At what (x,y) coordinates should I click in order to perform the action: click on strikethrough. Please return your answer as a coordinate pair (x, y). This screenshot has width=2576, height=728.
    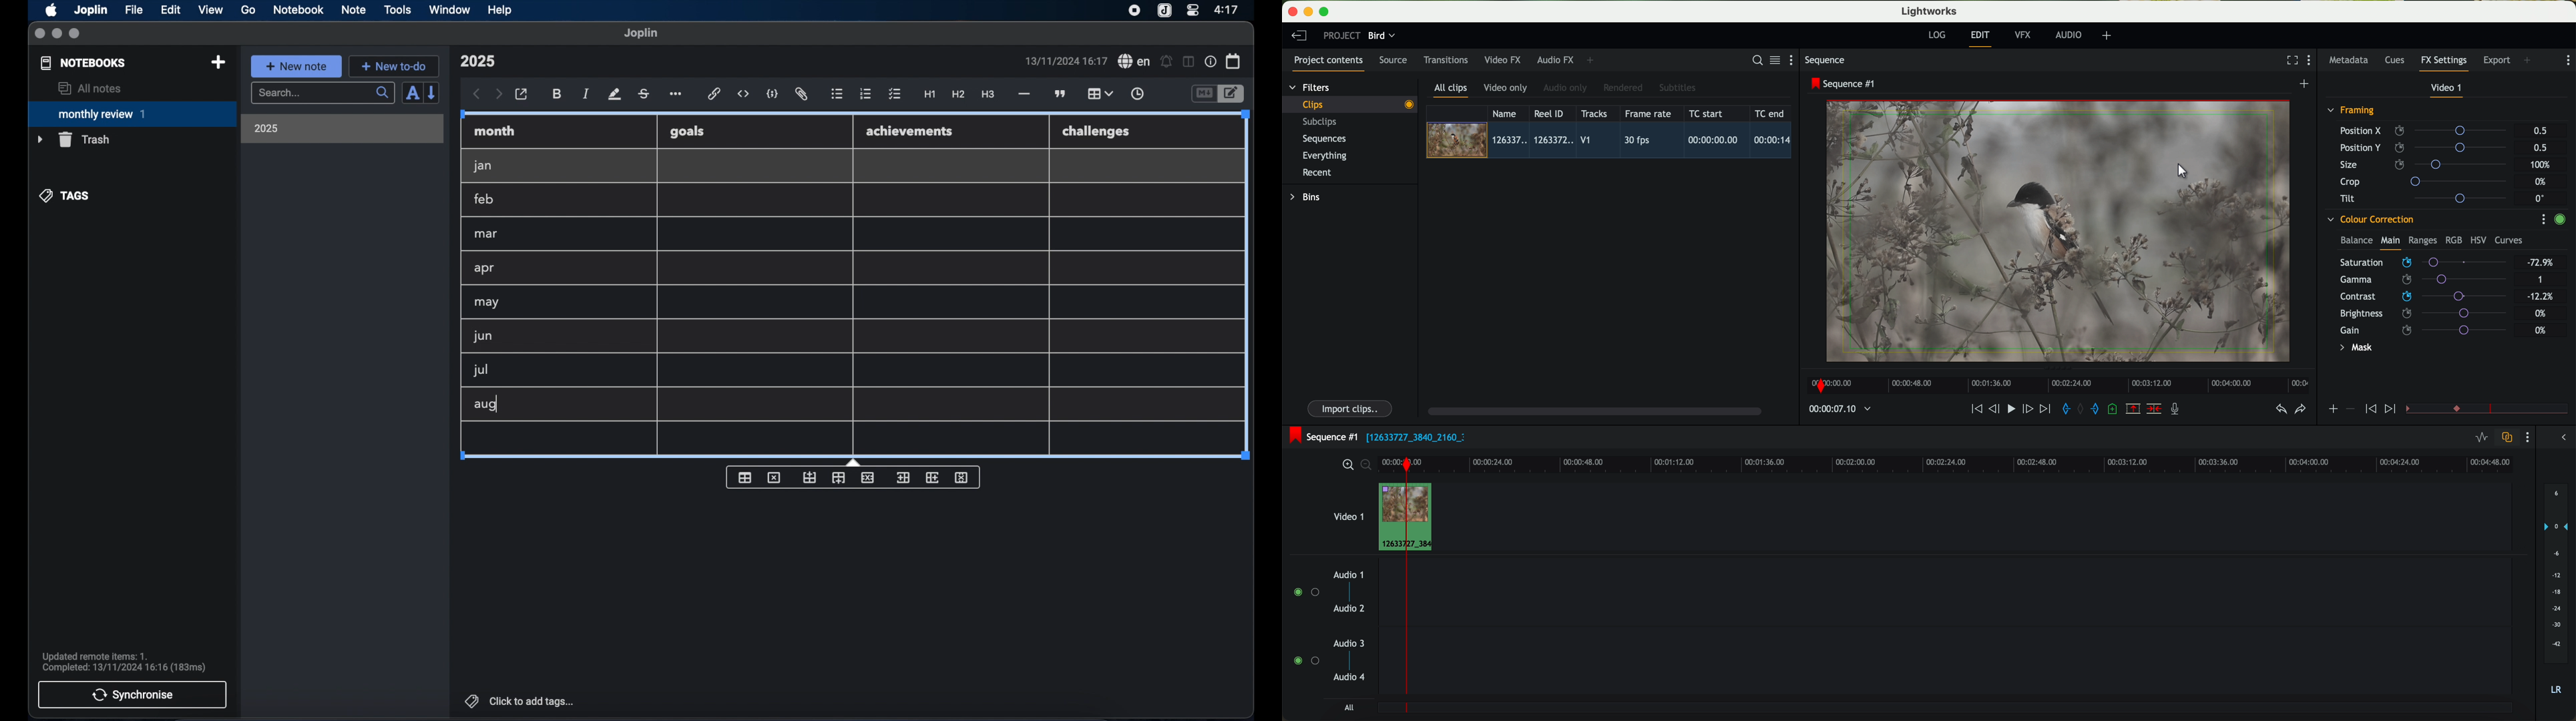
    Looking at the image, I should click on (643, 94).